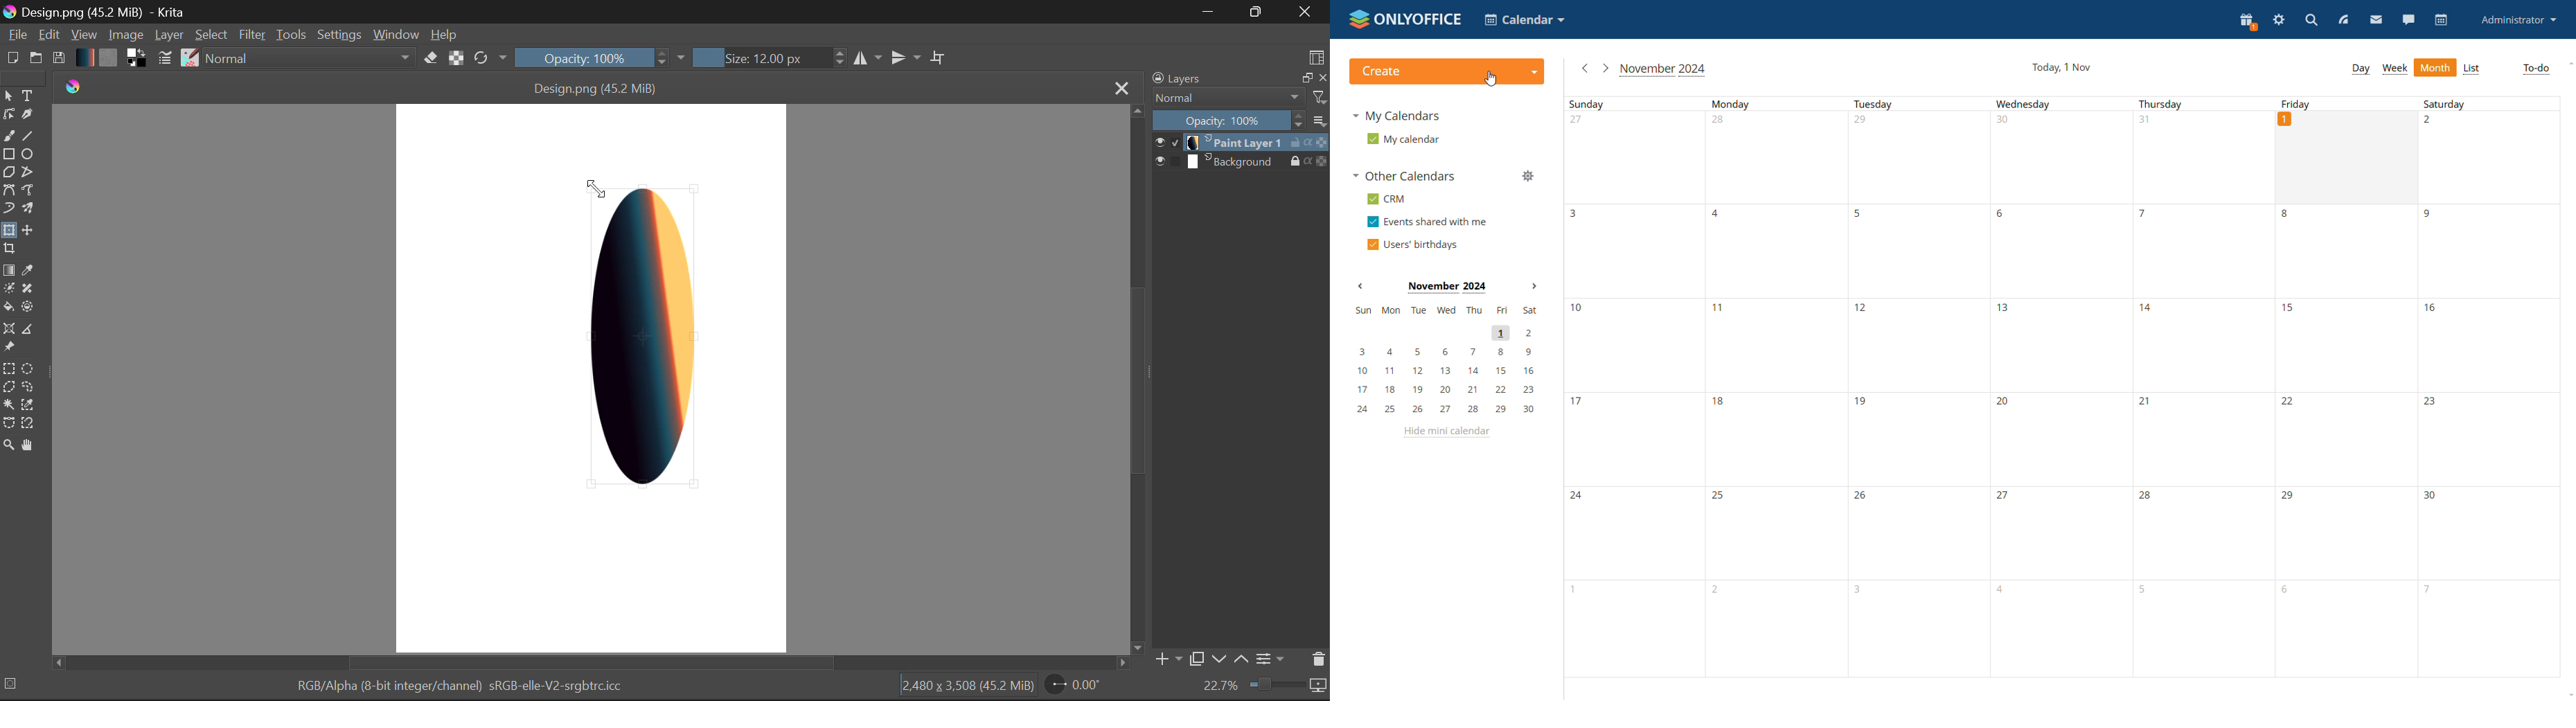 The height and width of the screenshot is (728, 2576). What do you see at coordinates (58, 58) in the screenshot?
I see `Save` at bounding box center [58, 58].